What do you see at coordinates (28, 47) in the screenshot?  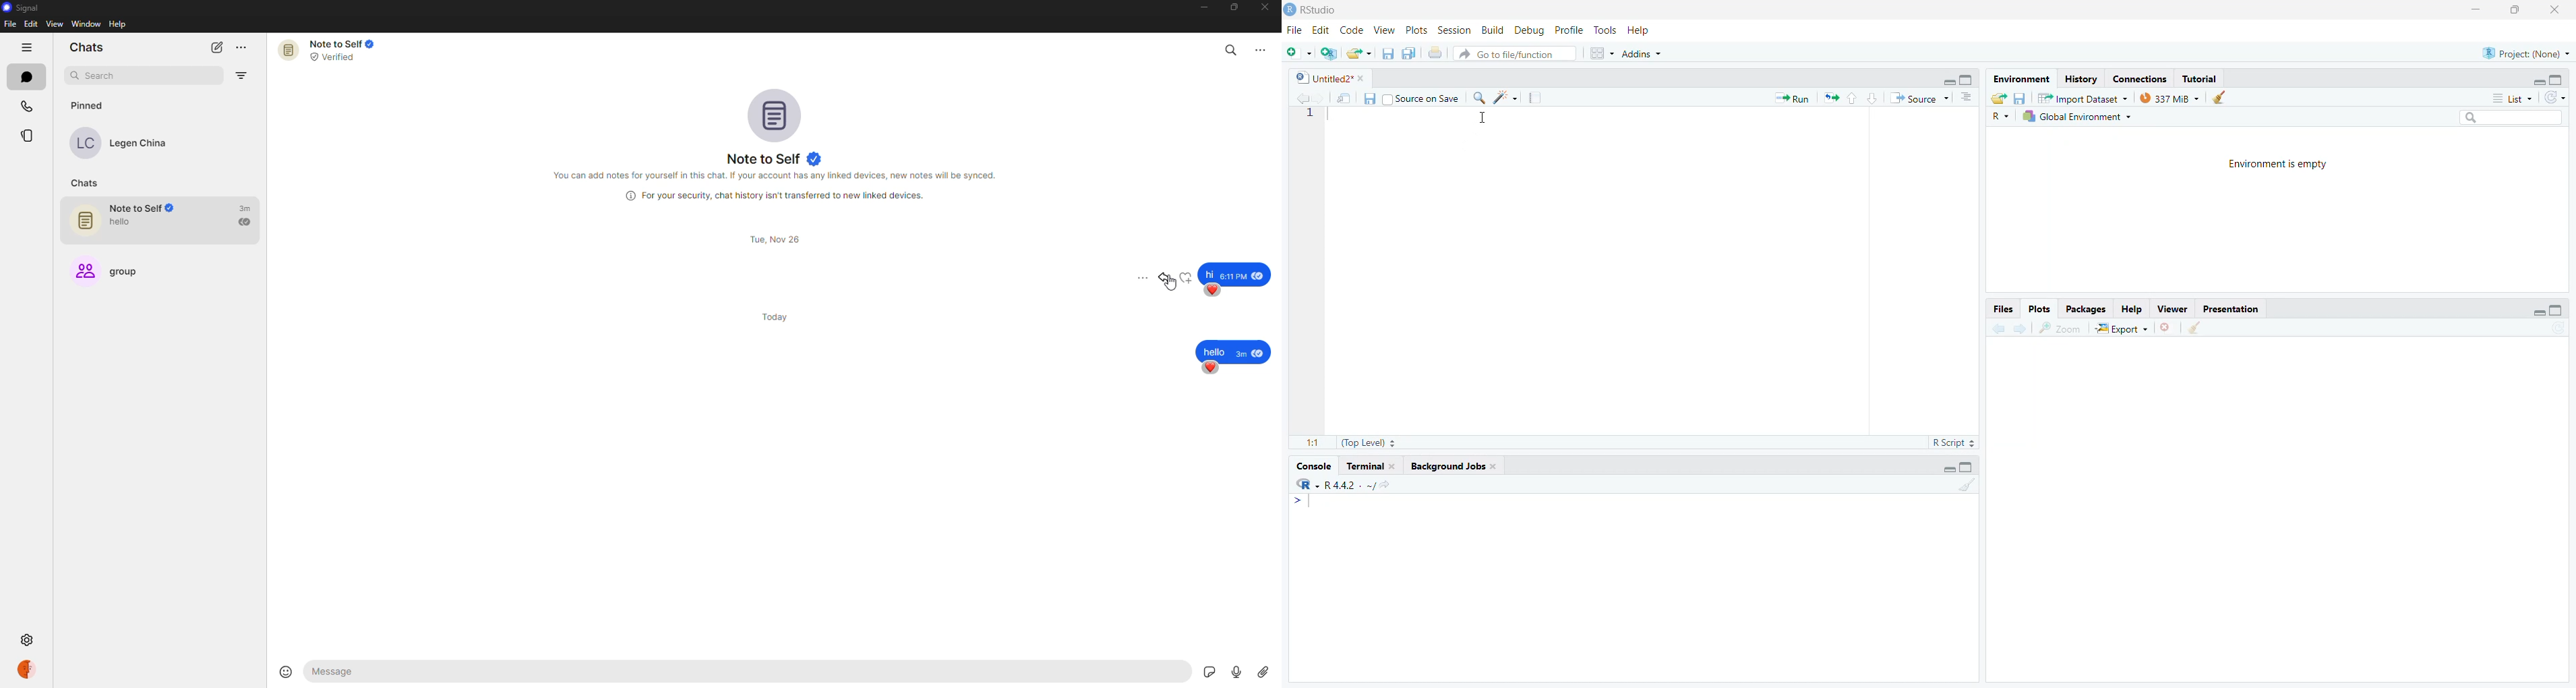 I see `hide tabs` at bounding box center [28, 47].